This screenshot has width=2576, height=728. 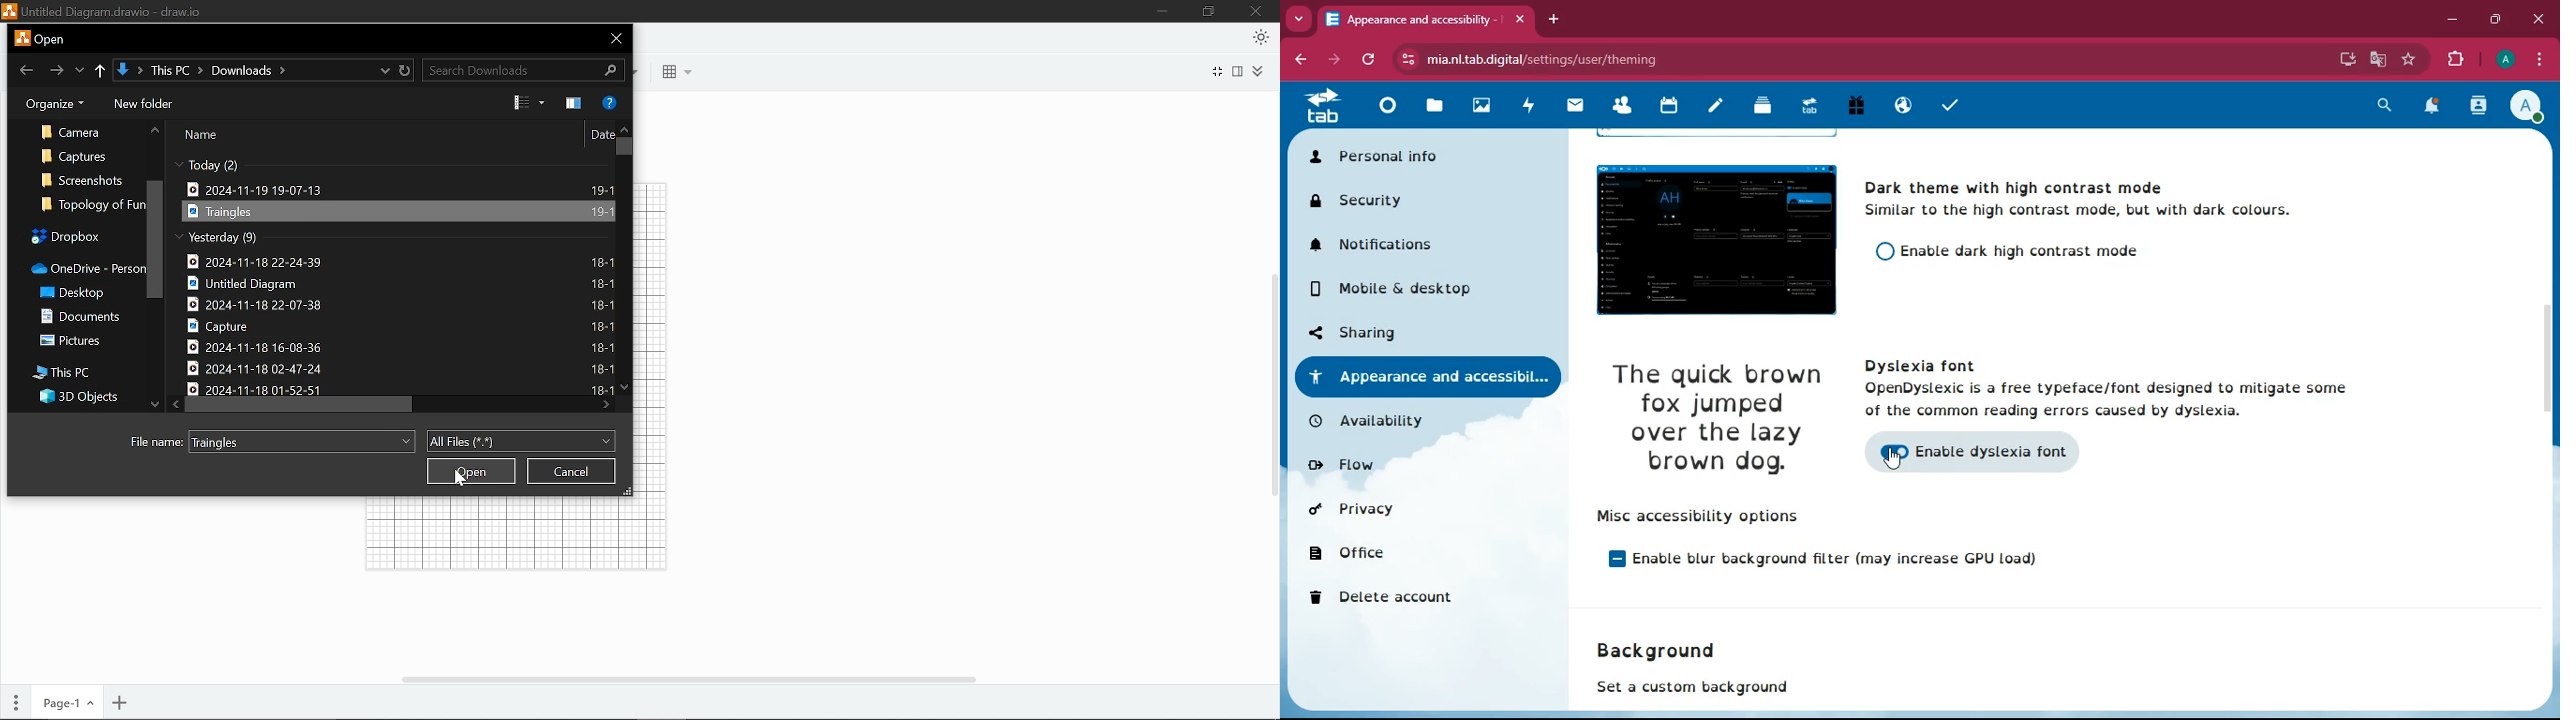 I want to click on Vertical scrollbar for folders, so click(x=155, y=239).